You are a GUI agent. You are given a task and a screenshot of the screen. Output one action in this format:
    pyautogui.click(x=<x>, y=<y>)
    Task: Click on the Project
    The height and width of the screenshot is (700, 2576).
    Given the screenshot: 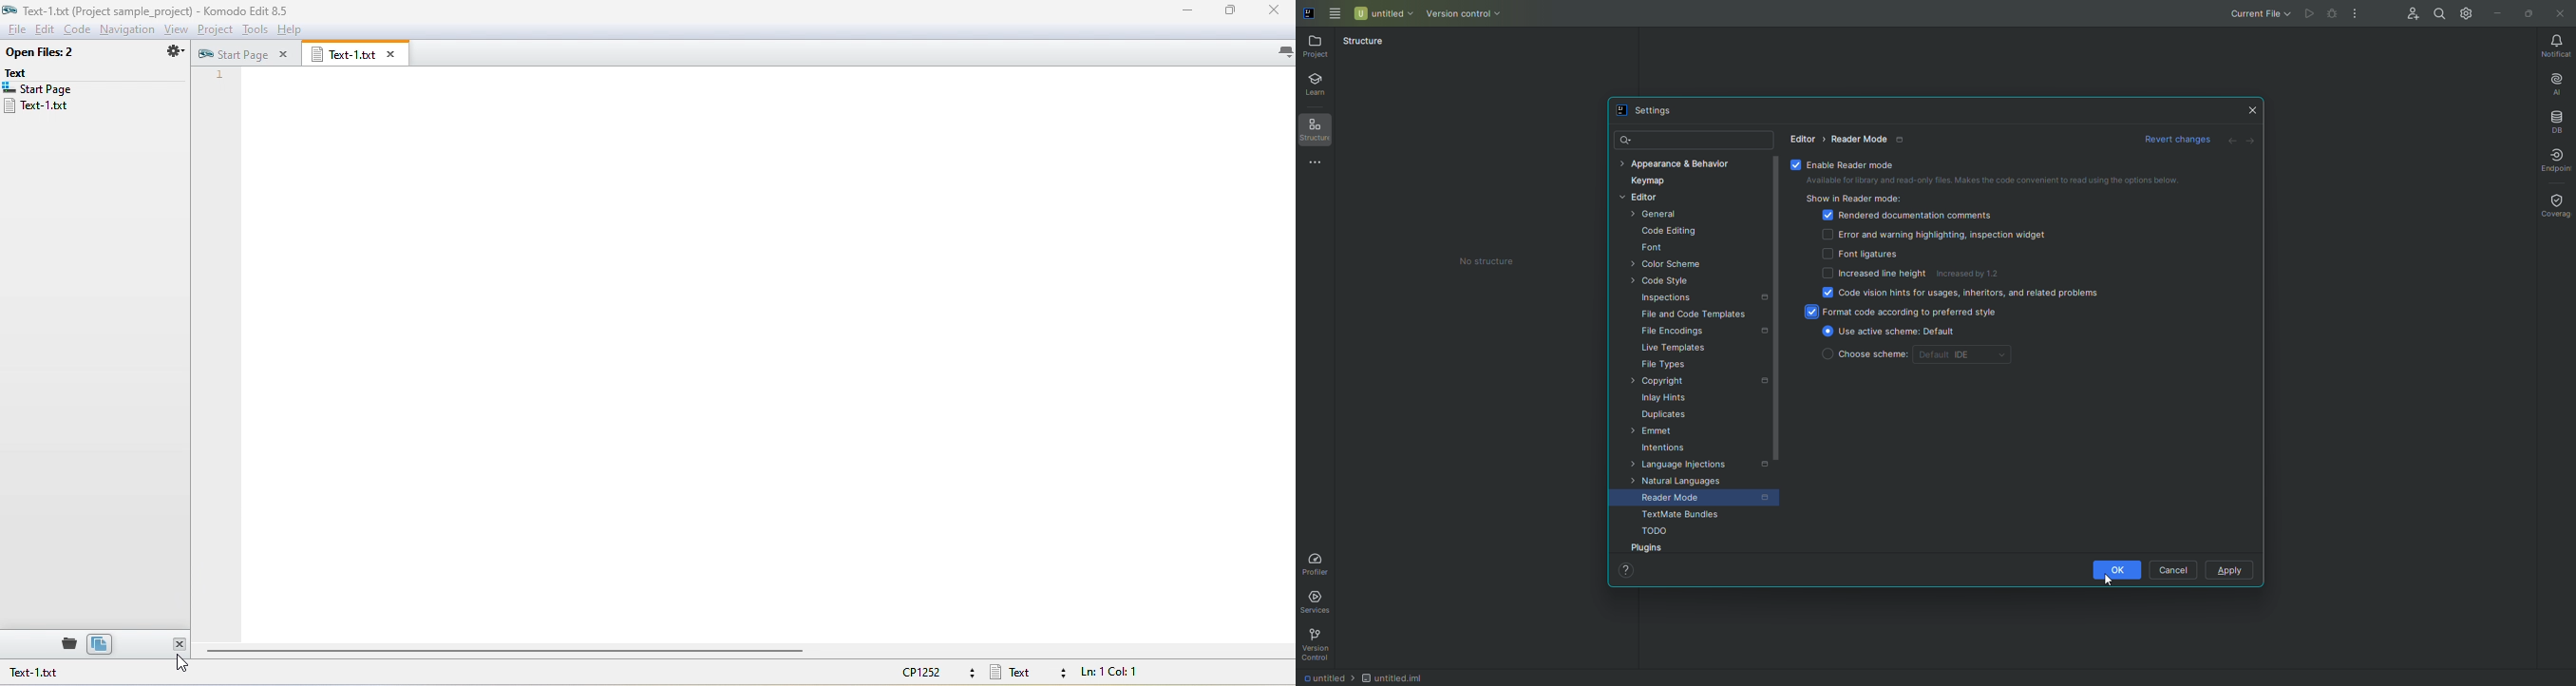 What is the action you would take?
    pyautogui.click(x=1315, y=48)
    